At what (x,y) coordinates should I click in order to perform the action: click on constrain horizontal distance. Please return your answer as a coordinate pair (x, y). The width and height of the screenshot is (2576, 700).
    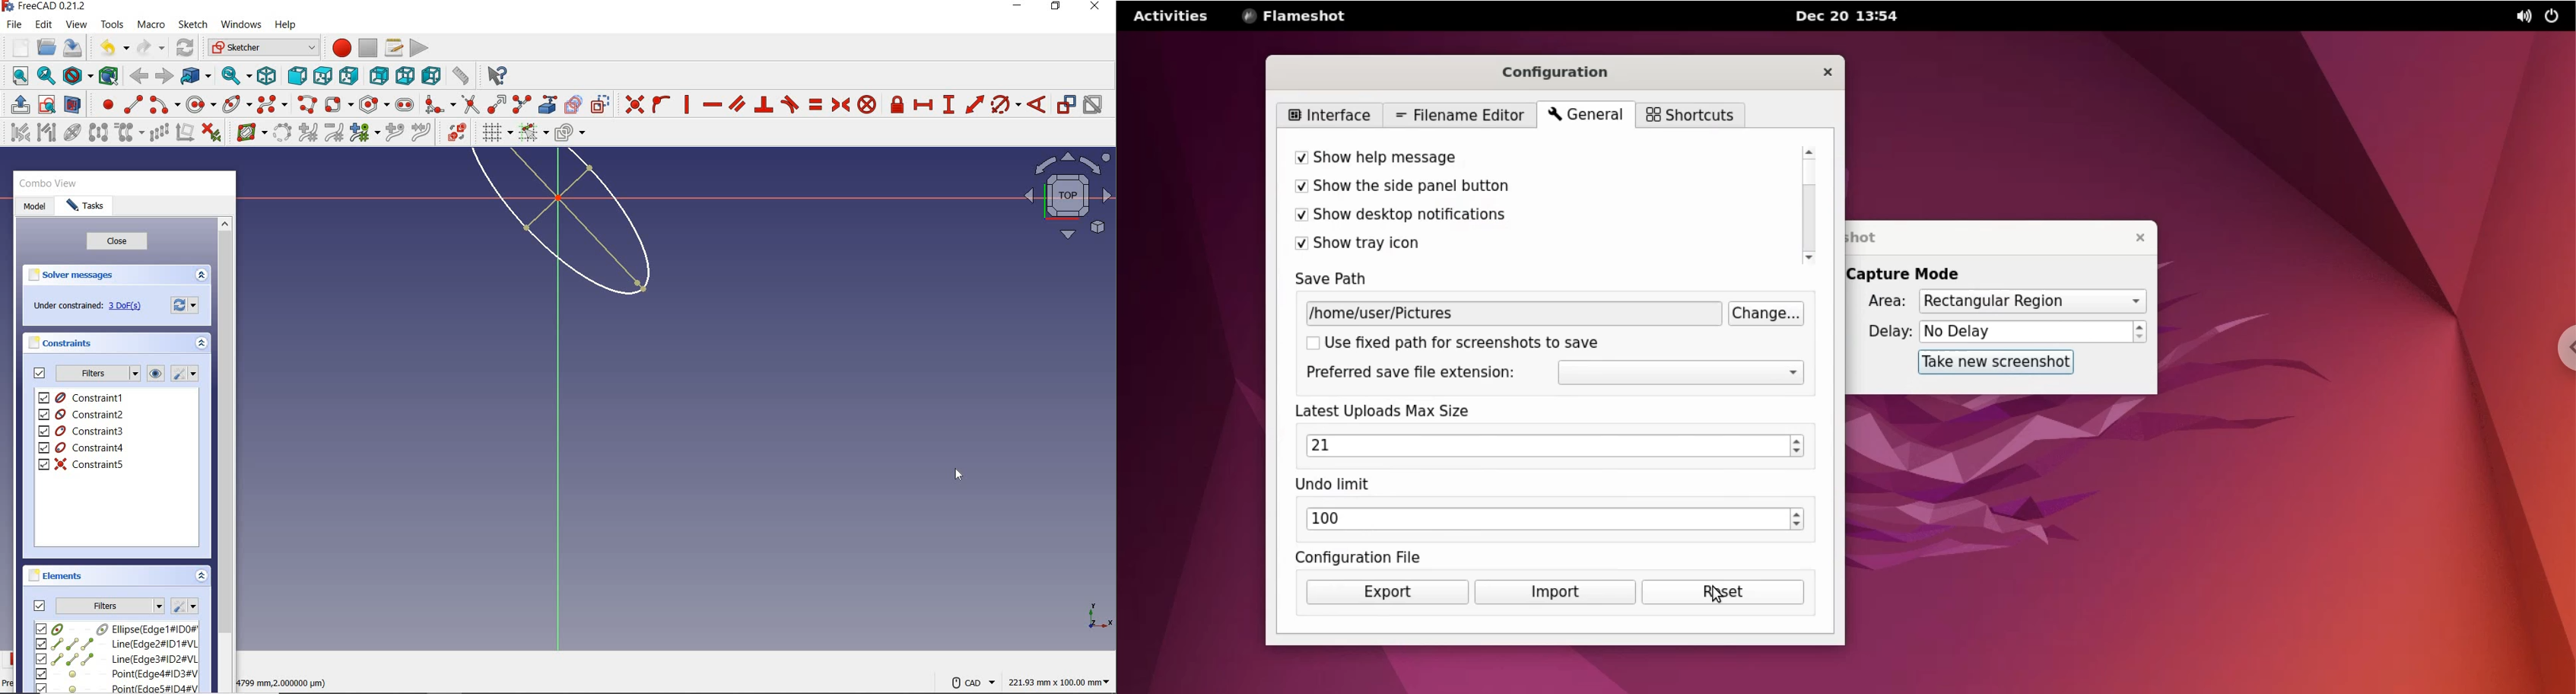
    Looking at the image, I should click on (923, 104).